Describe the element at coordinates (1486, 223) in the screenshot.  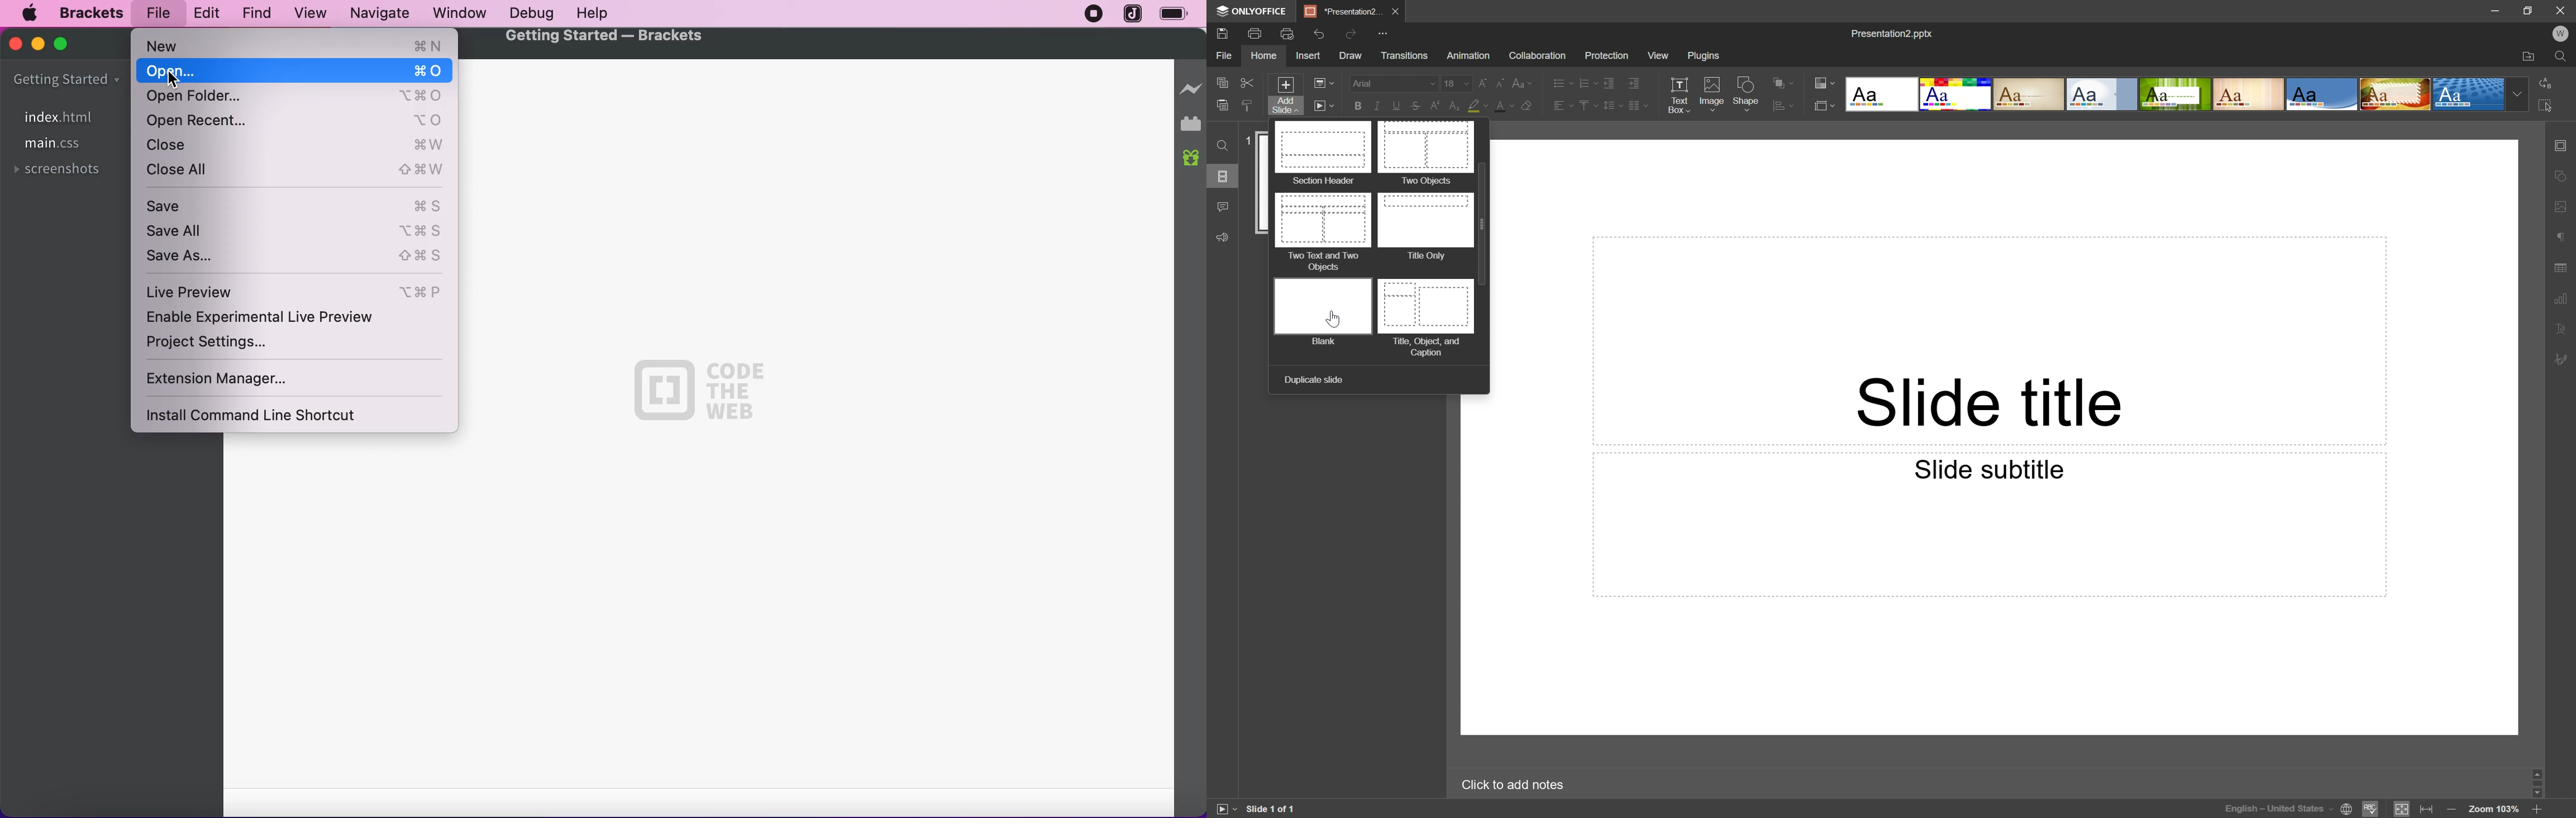
I see `Scroll Bar` at that location.